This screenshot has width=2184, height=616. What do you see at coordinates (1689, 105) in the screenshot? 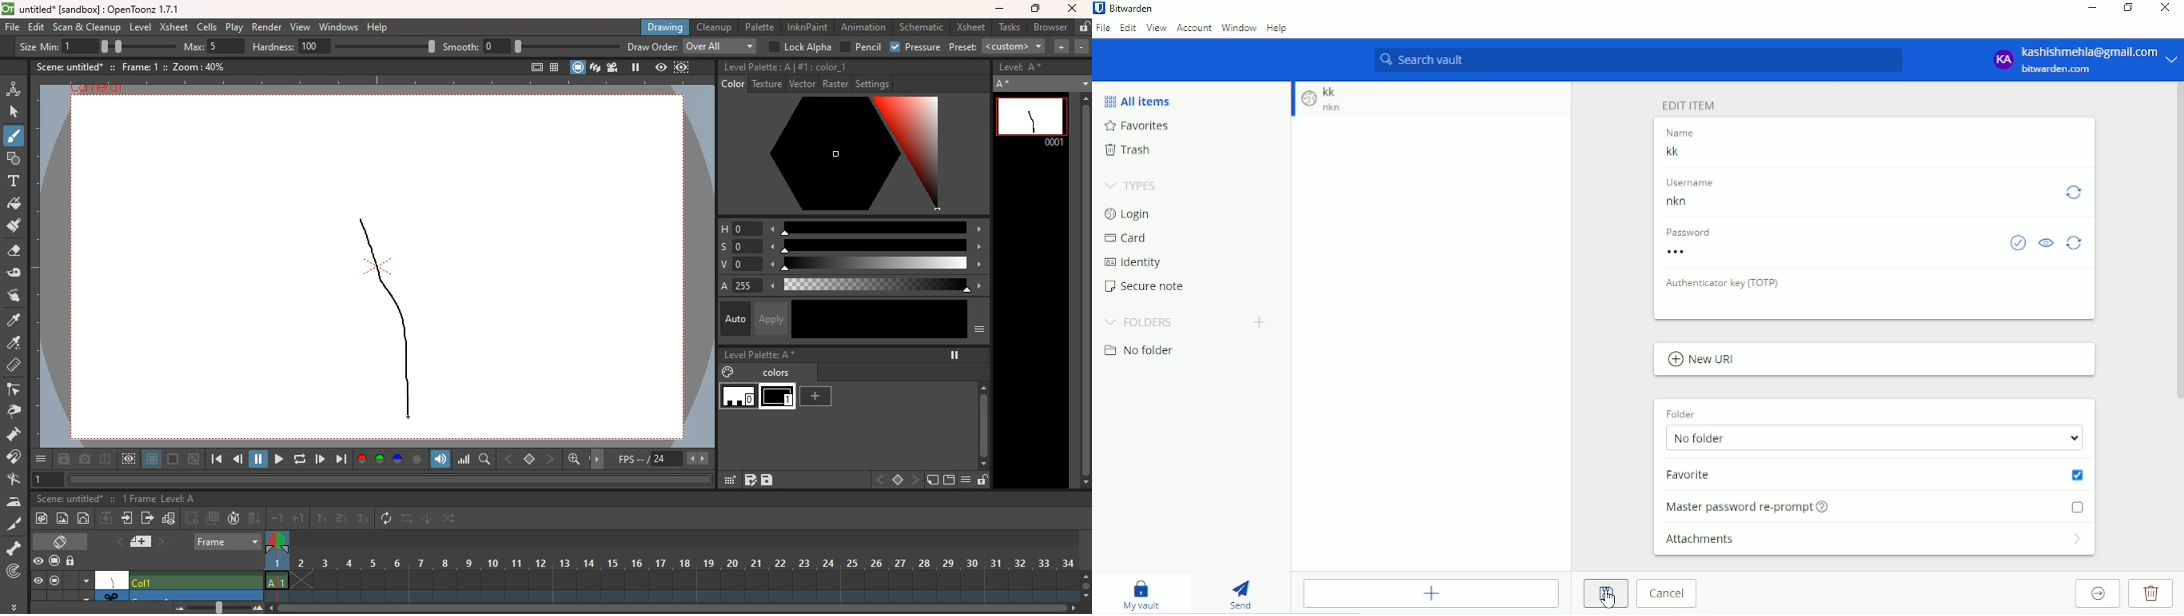
I see `Edit Item` at bounding box center [1689, 105].